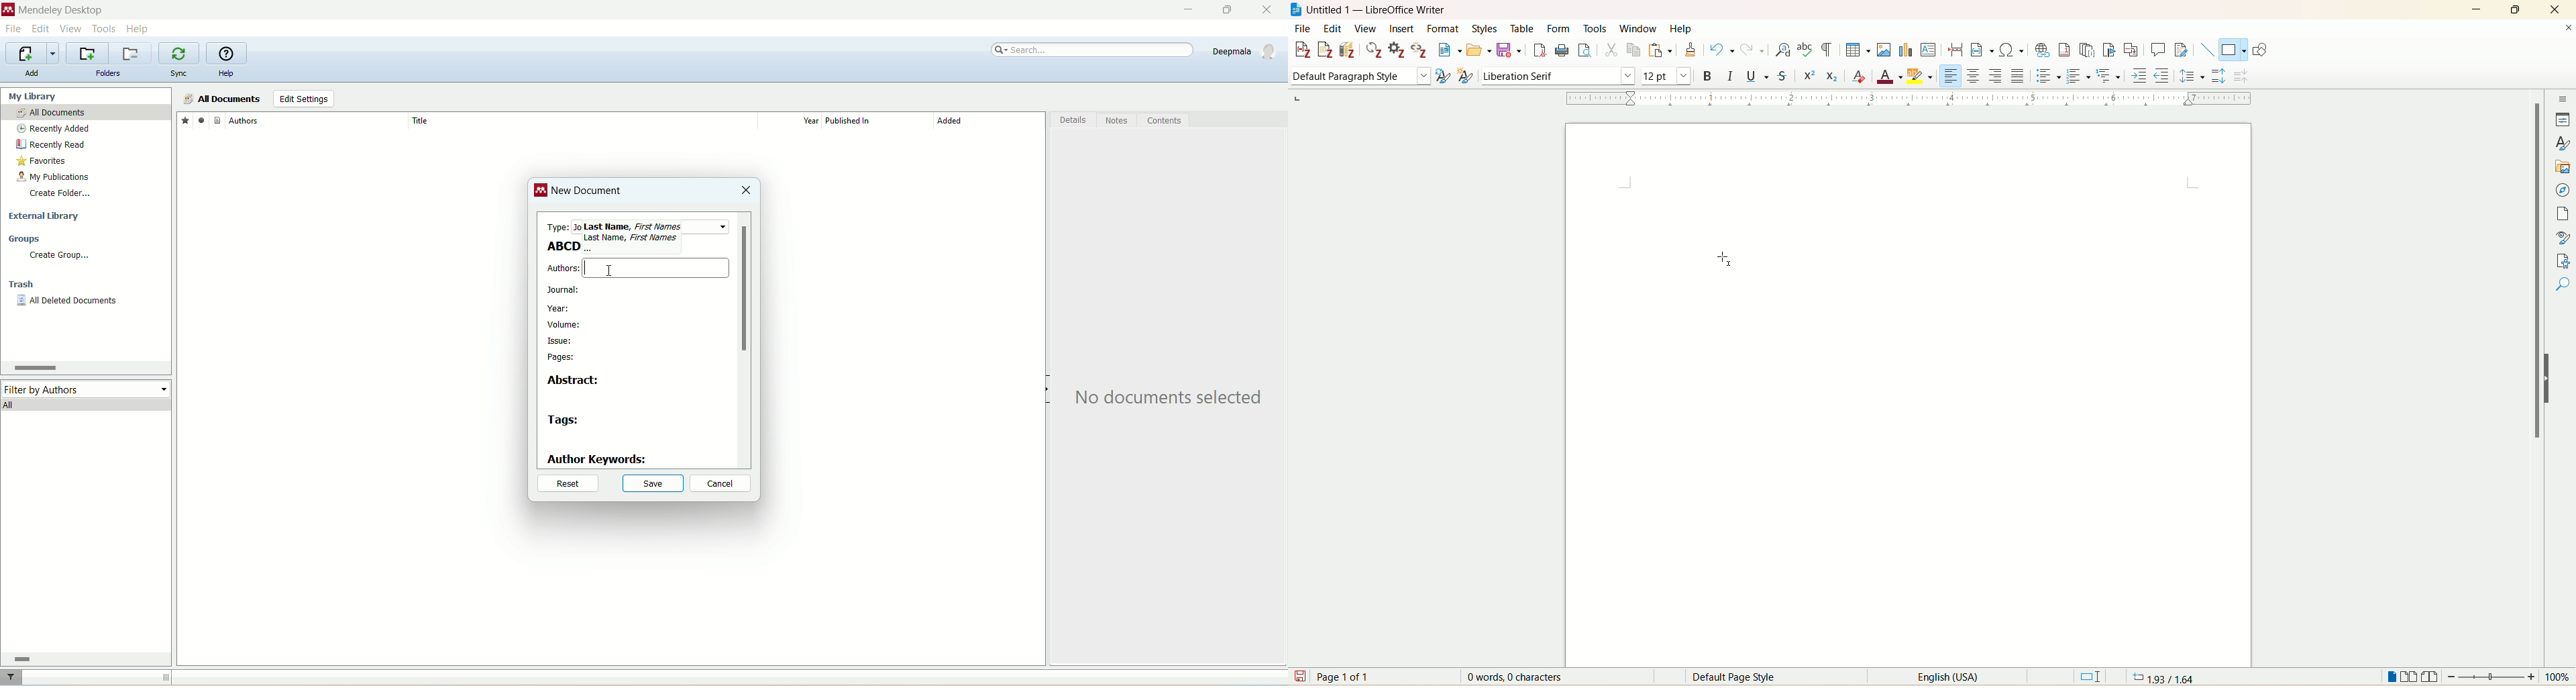 Image resolution: width=2576 pixels, height=700 pixels. Describe the element at coordinates (1744, 677) in the screenshot. I see `Default page style` at that location.